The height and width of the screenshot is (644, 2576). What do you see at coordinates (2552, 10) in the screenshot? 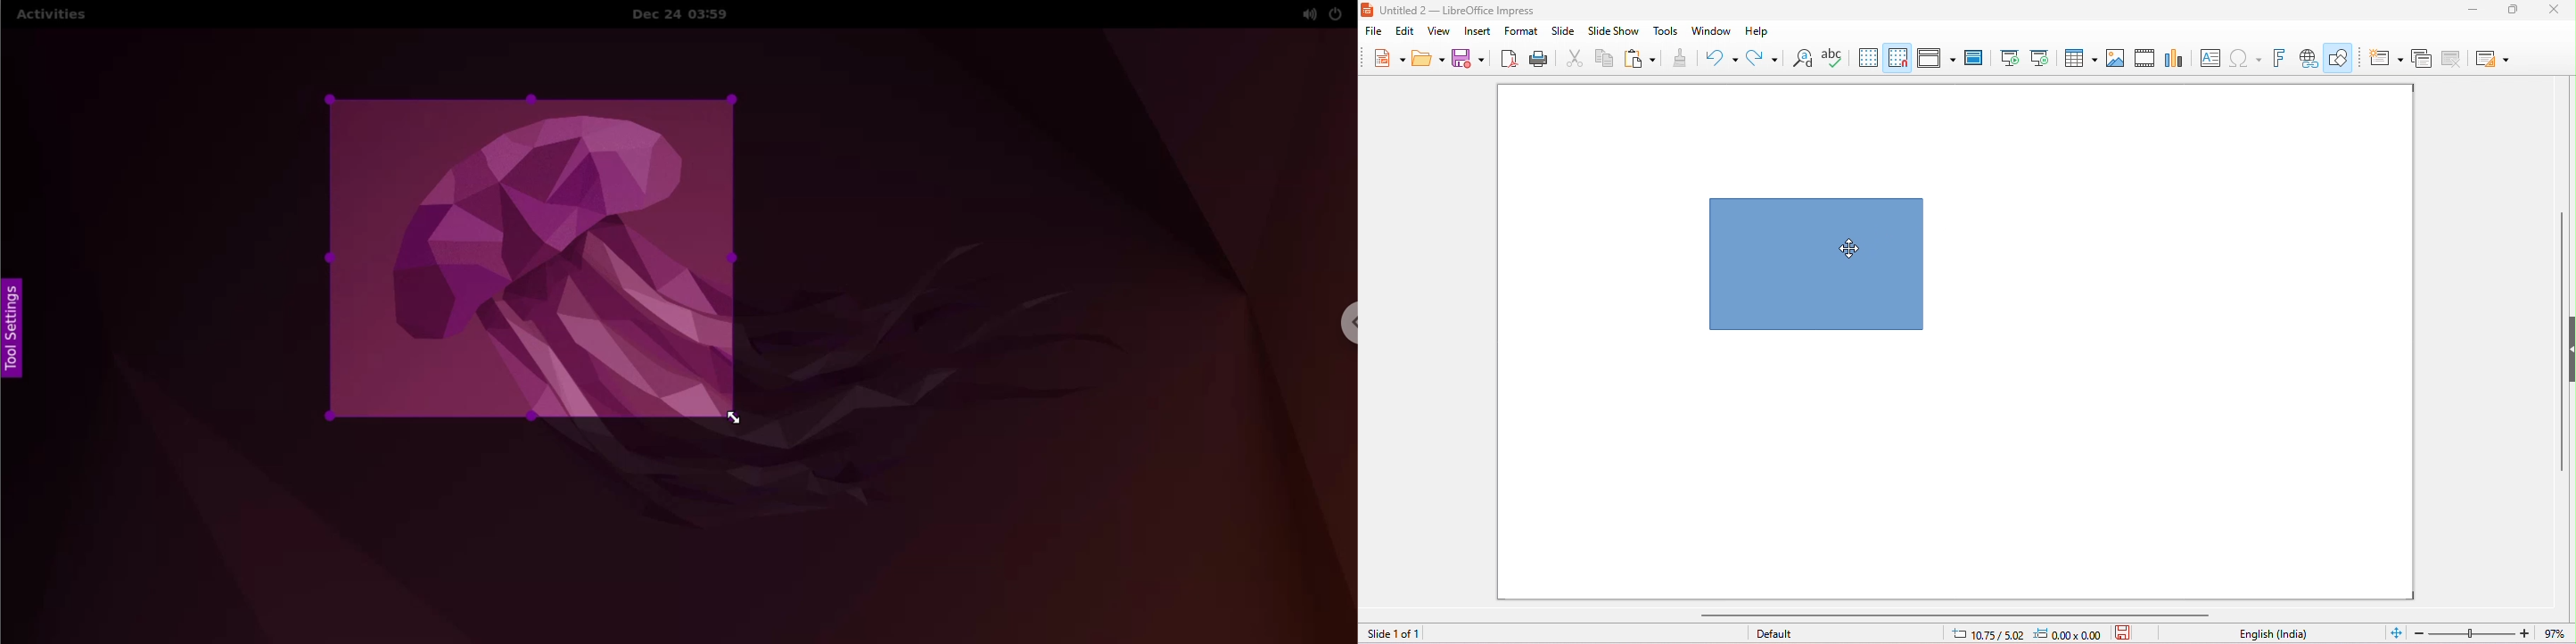
I see `close` at bounding box center [2552, 10].